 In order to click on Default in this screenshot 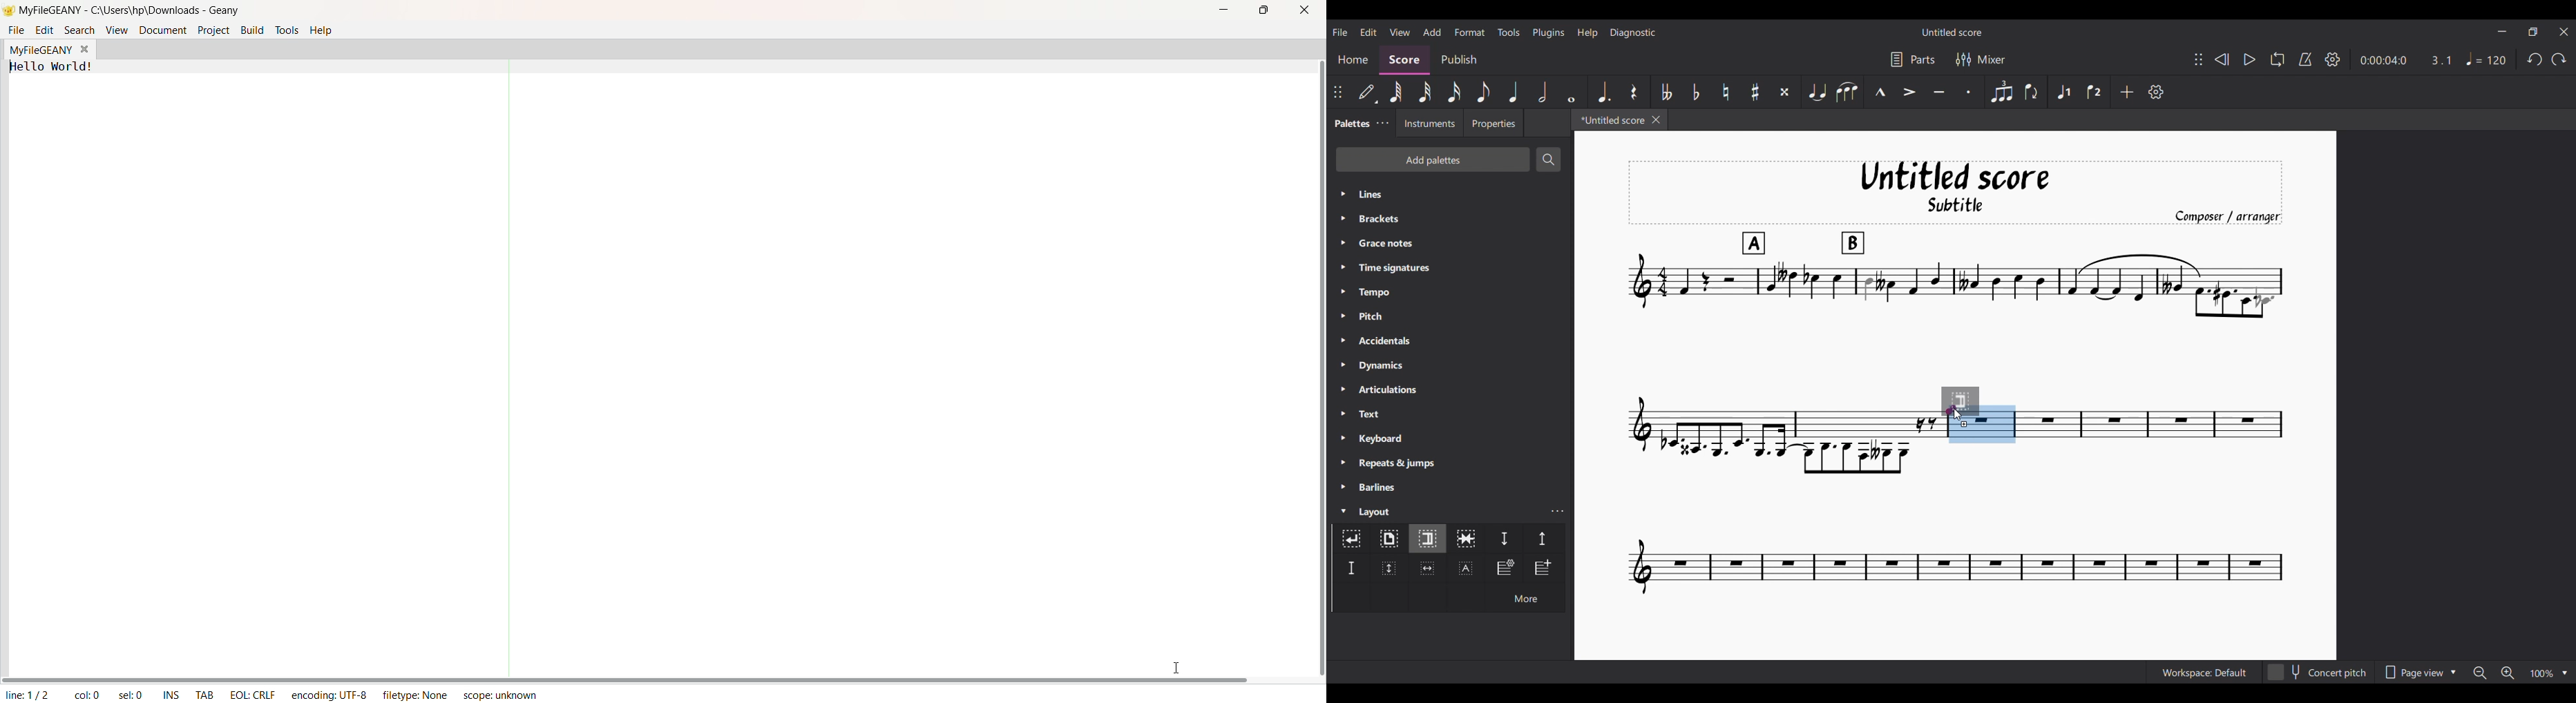, I will do `click(1367, 92)`.